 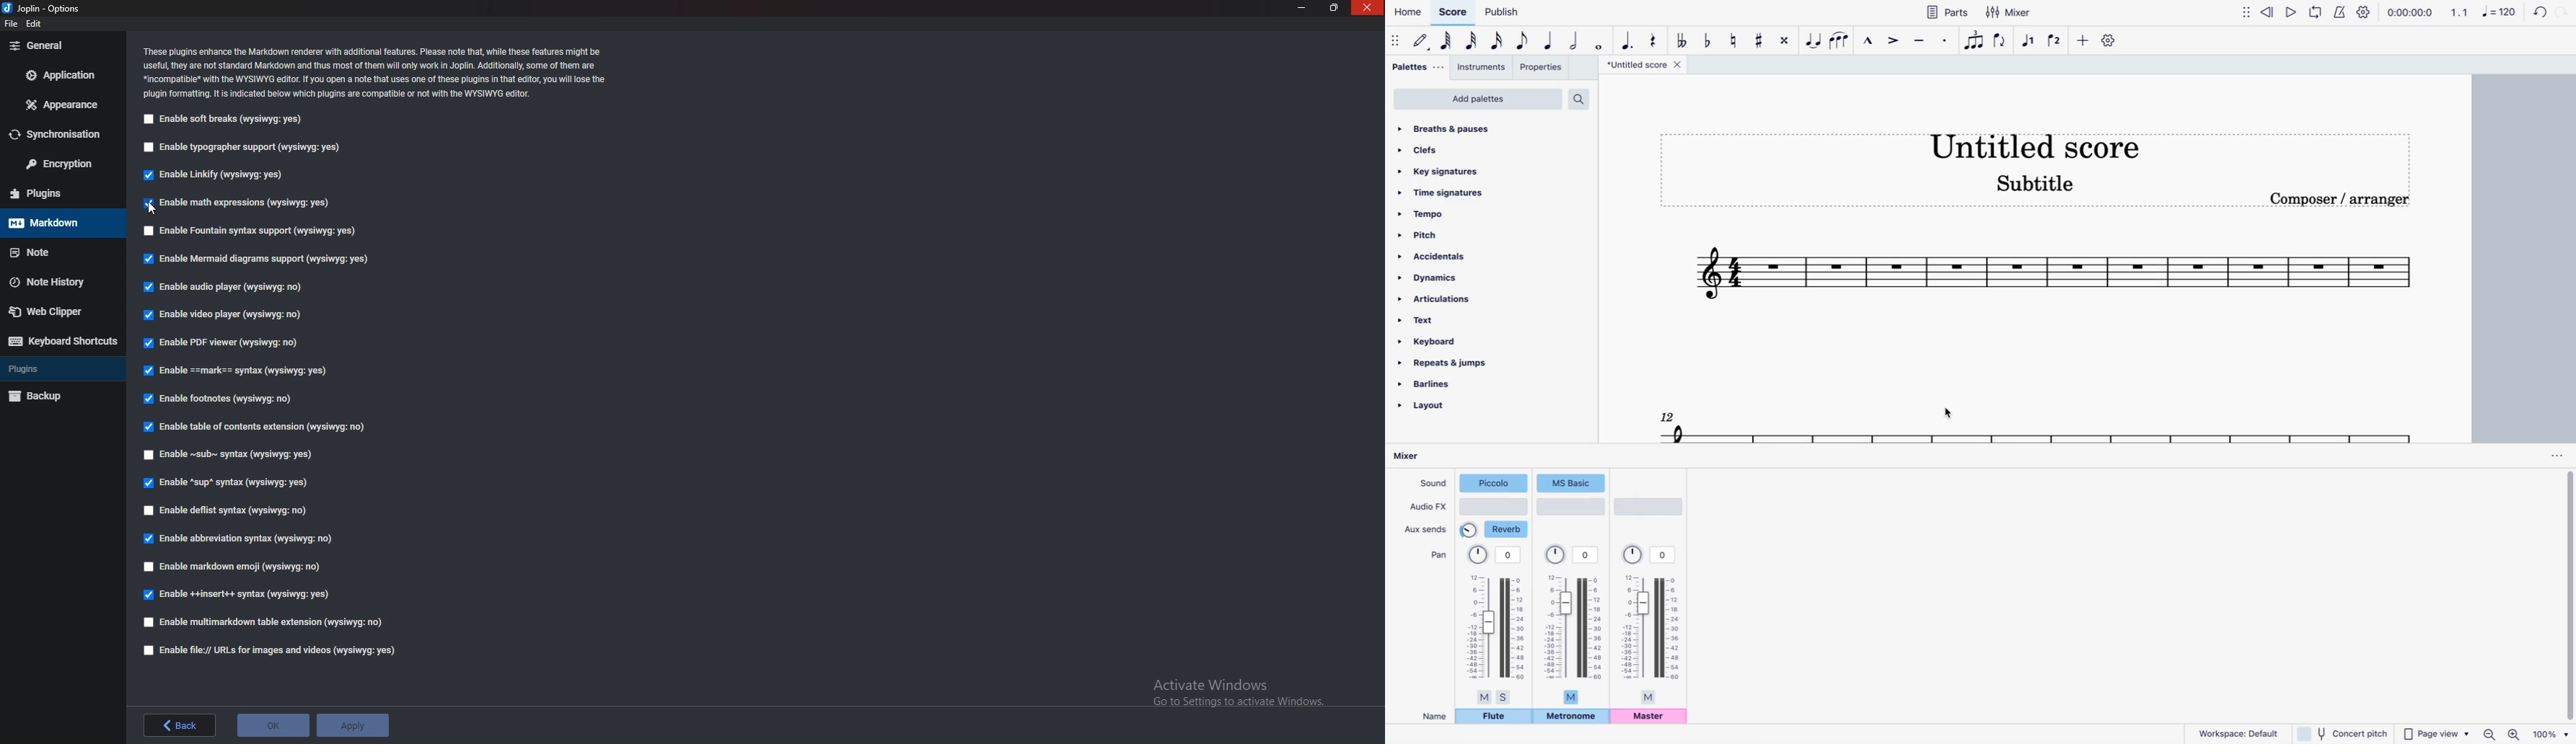 What do you see at coordinates (63, 74) in the screenshot?
I see `Application` at bounding box center [63, 74].